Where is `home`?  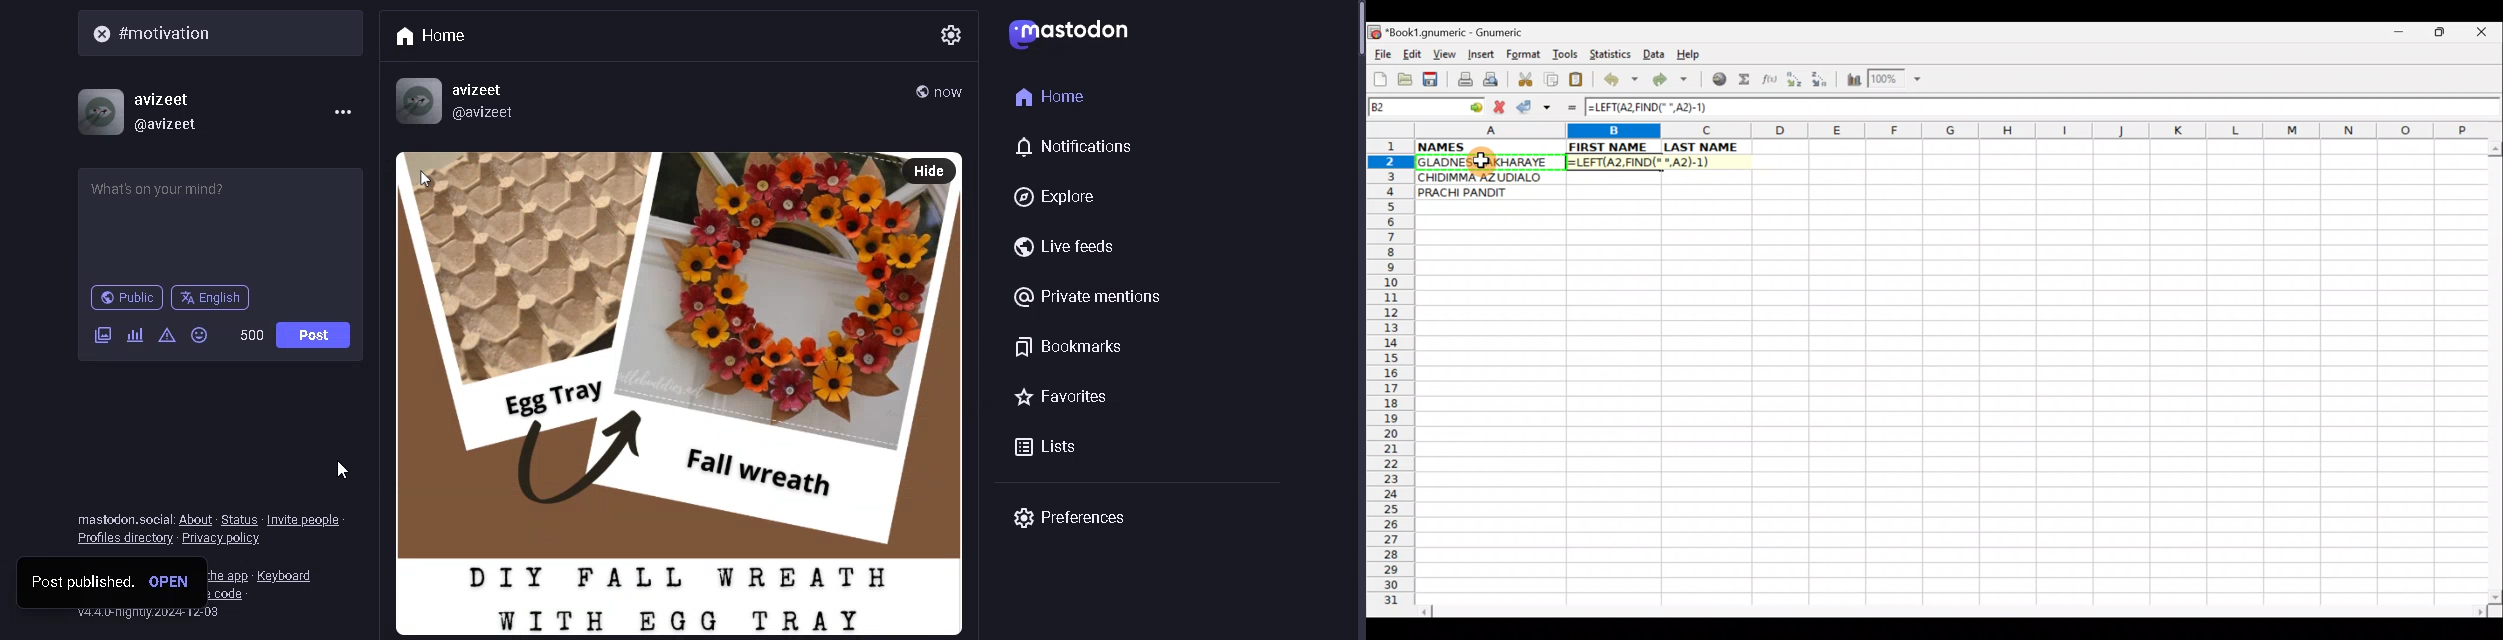
home is located at coordinates (1053, 95).